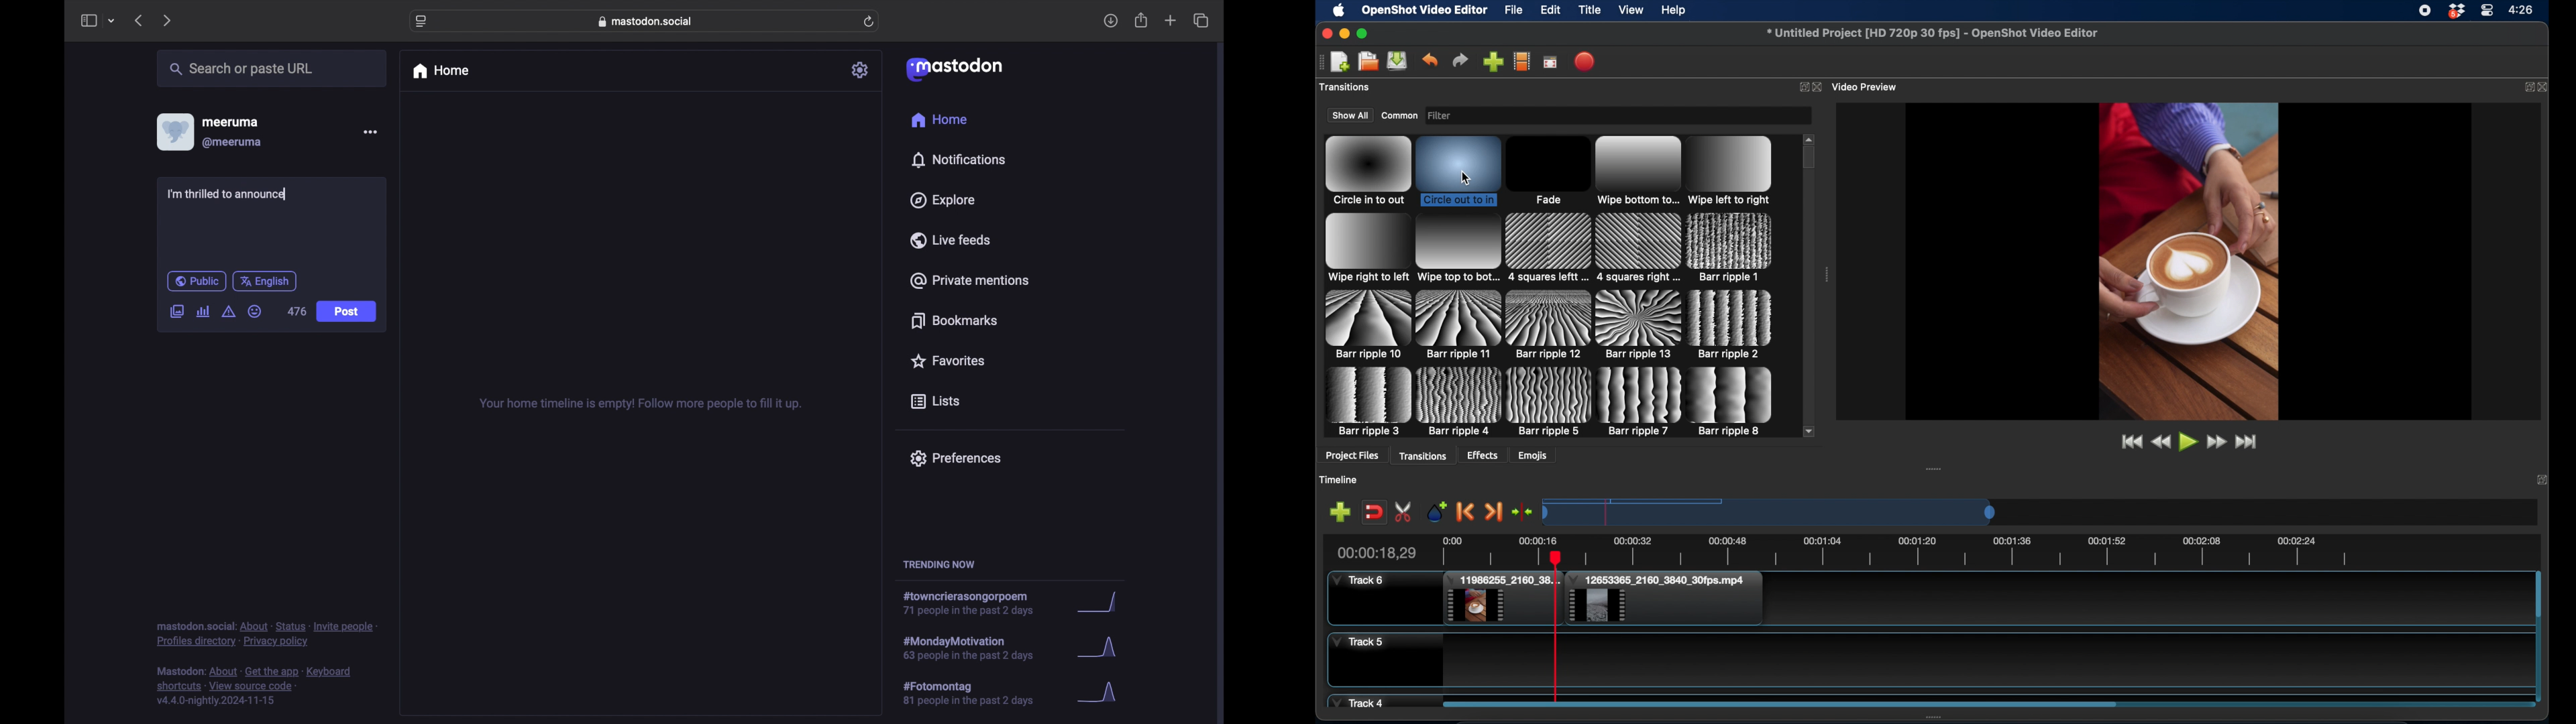 This screenshot has width=2576, height=728. I want to click on settings, so click(861, 70).